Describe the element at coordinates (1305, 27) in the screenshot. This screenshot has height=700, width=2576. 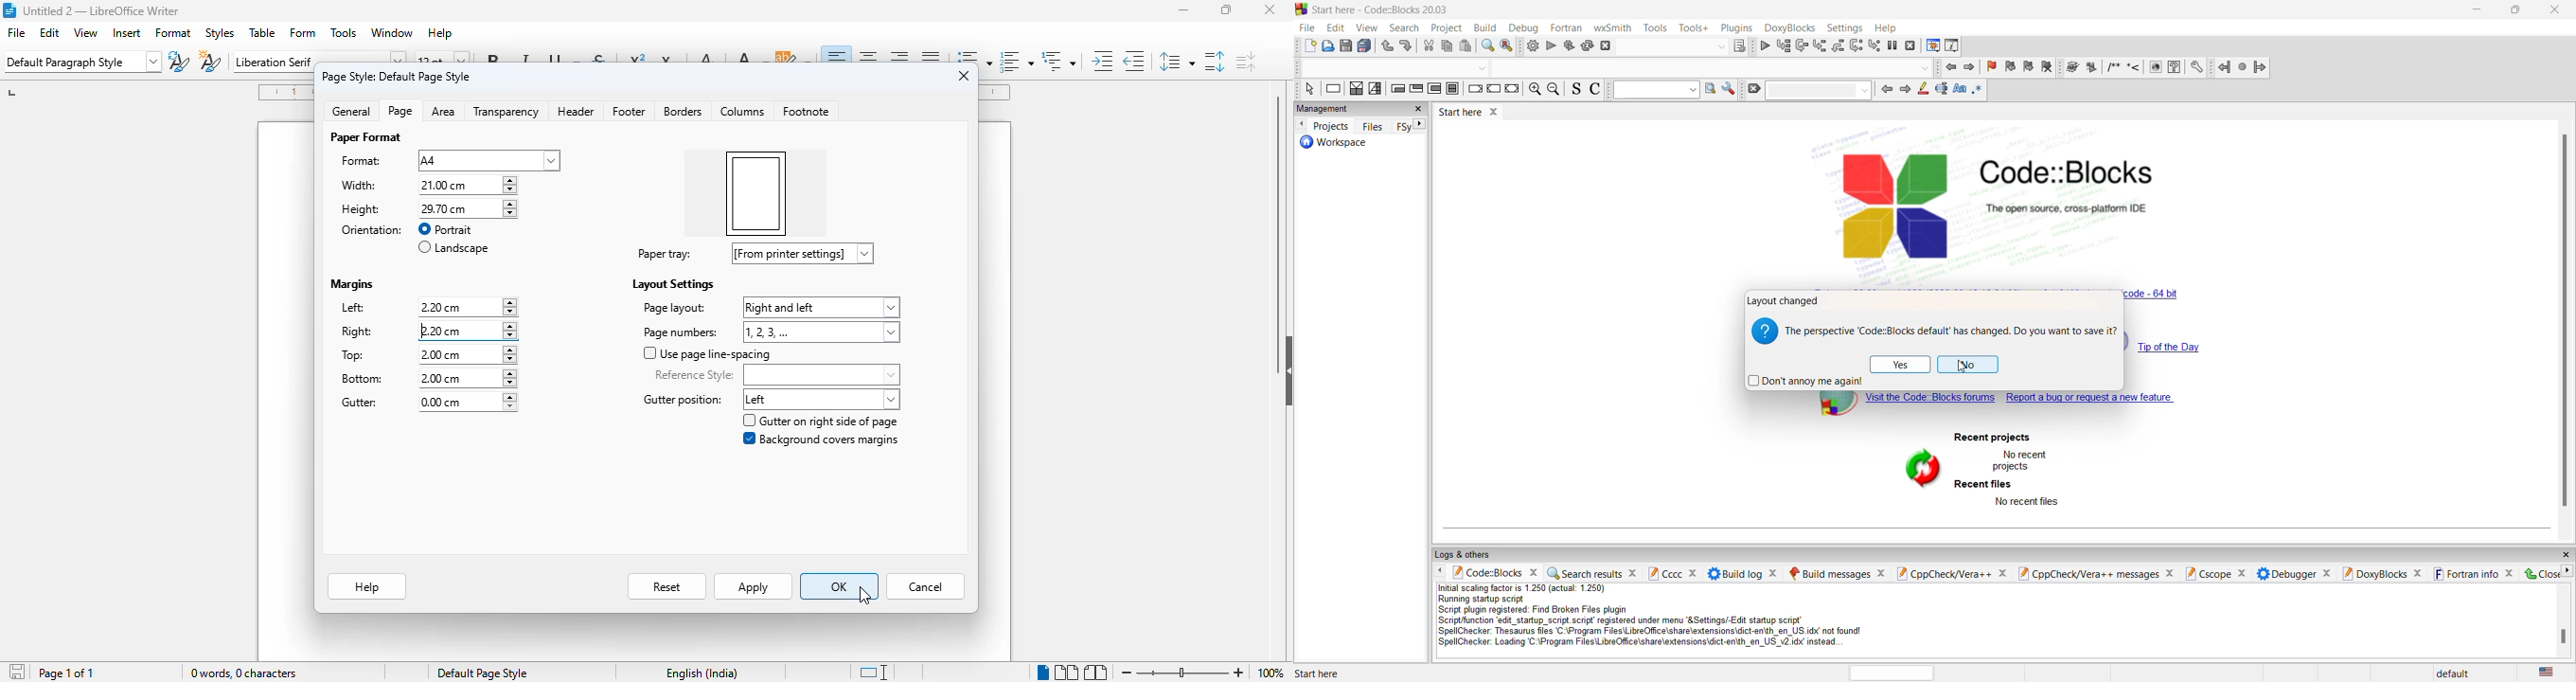
I see `file` at that location.